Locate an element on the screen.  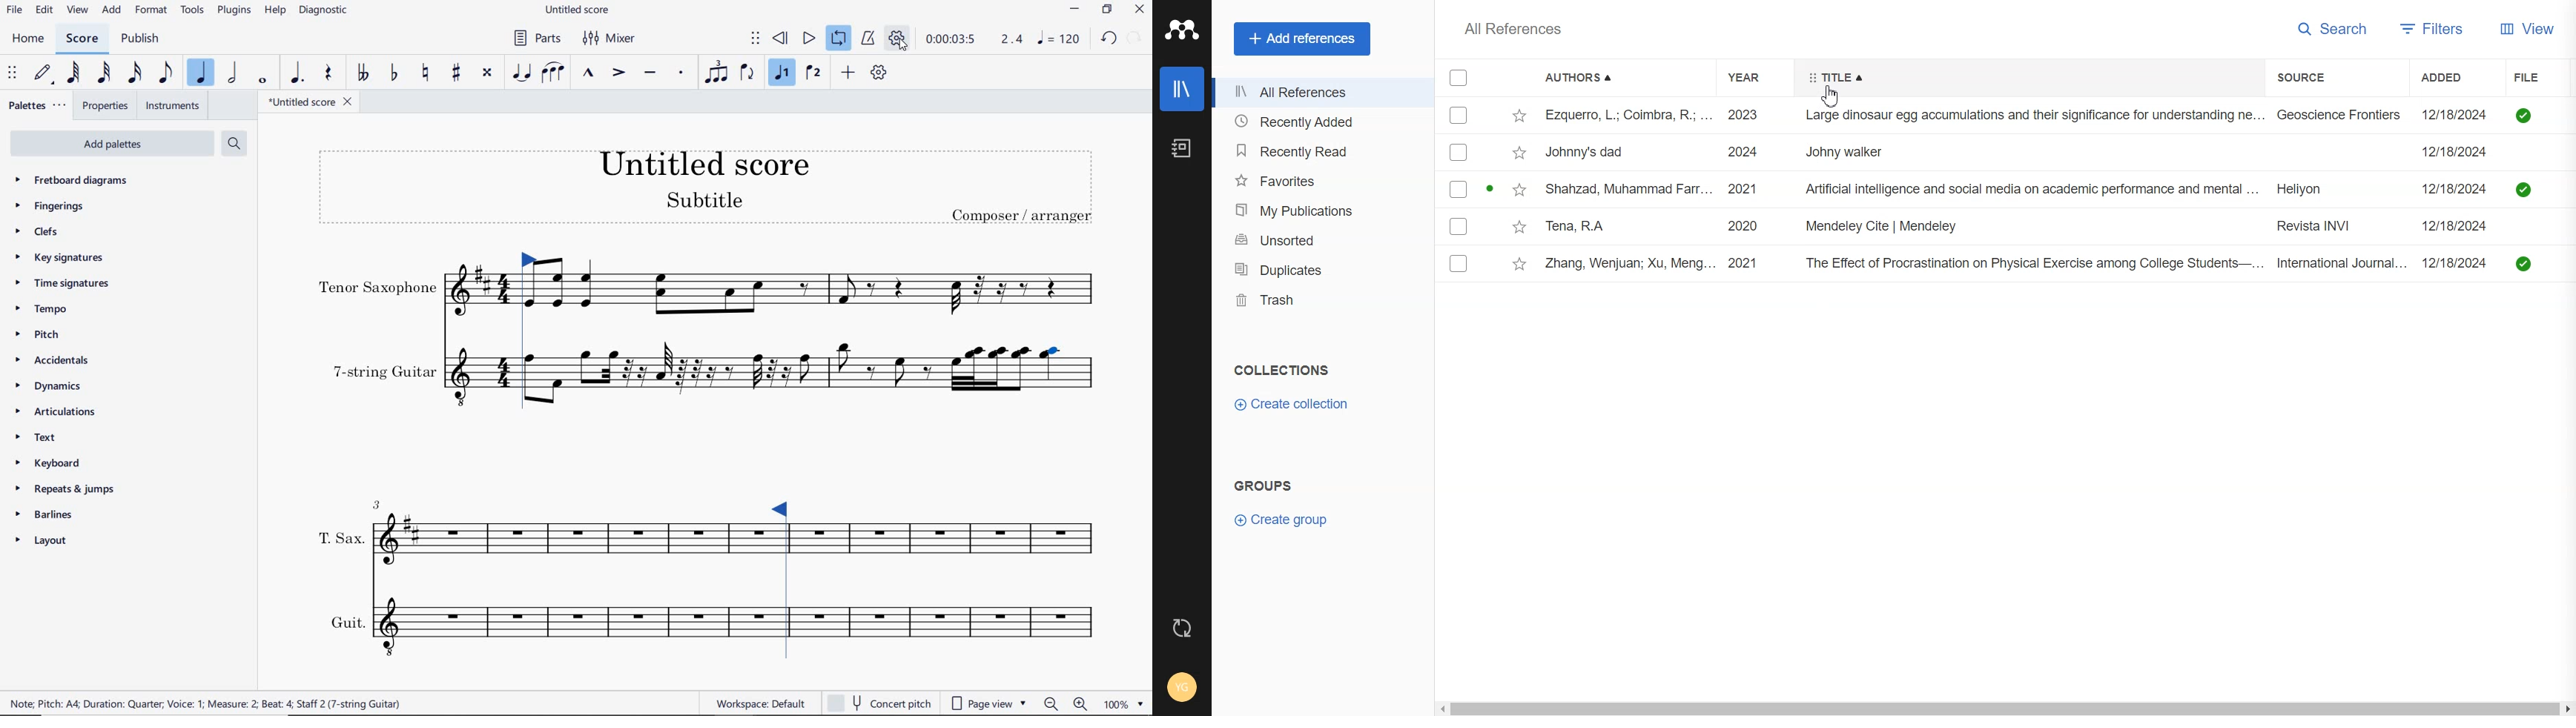
METRONOME is located at coordinates (868, 37).